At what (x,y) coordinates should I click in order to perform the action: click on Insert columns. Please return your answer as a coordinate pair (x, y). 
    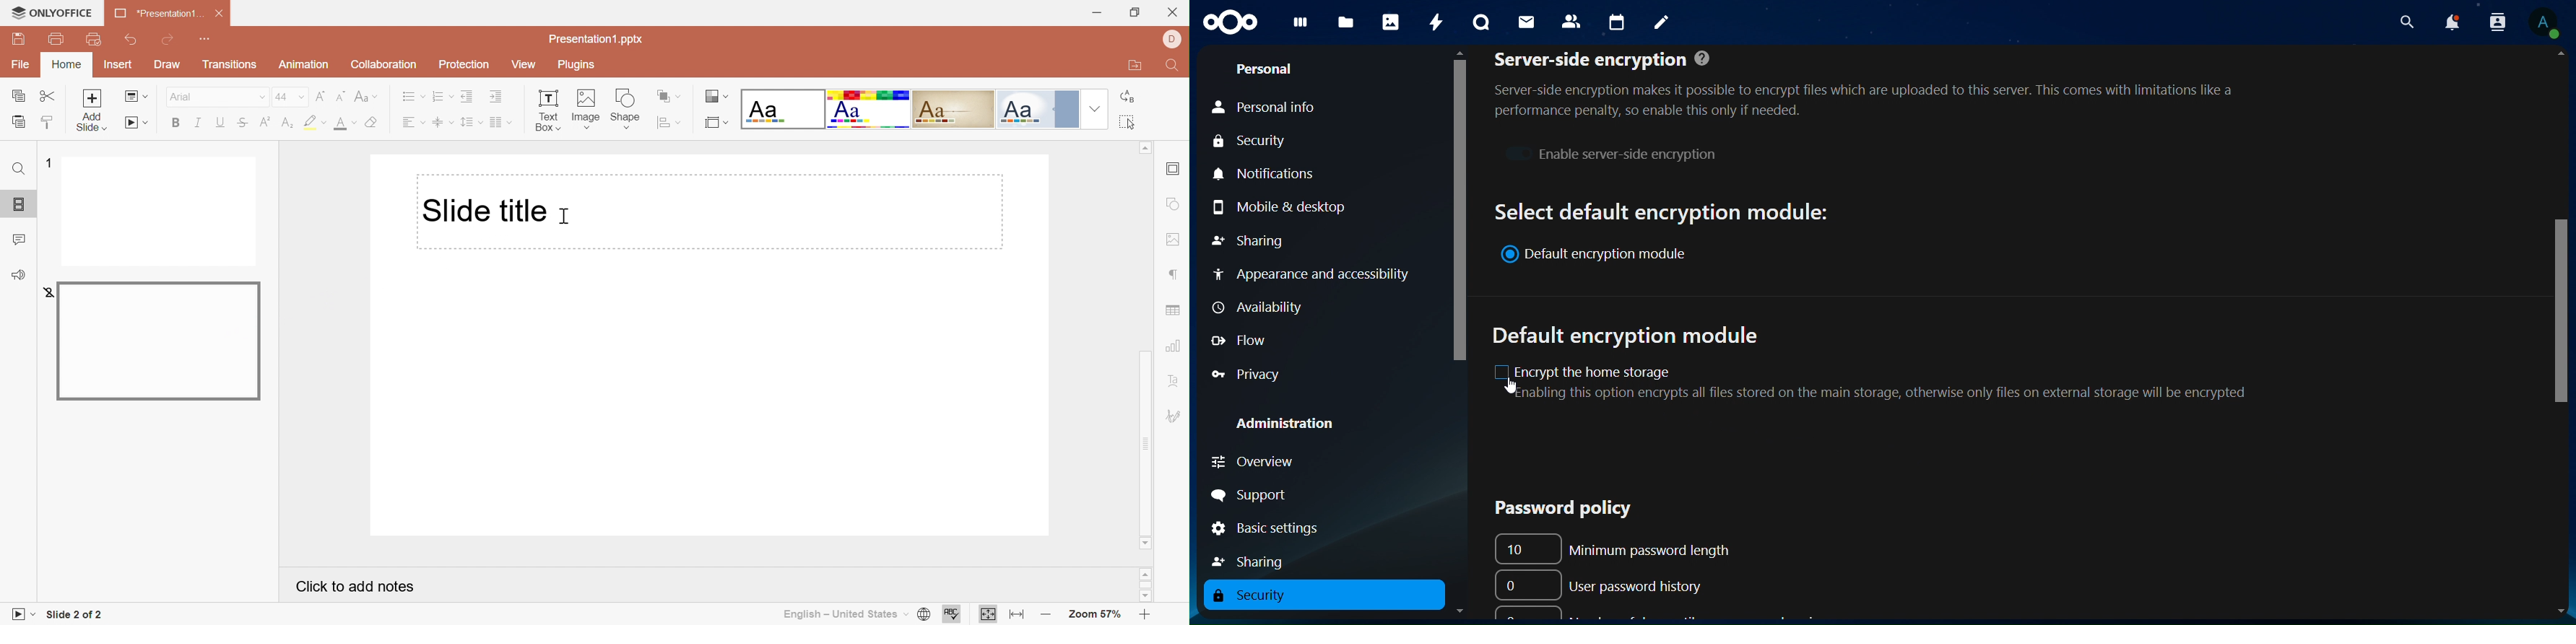
    Looking at the image, I should click on (501, 123).